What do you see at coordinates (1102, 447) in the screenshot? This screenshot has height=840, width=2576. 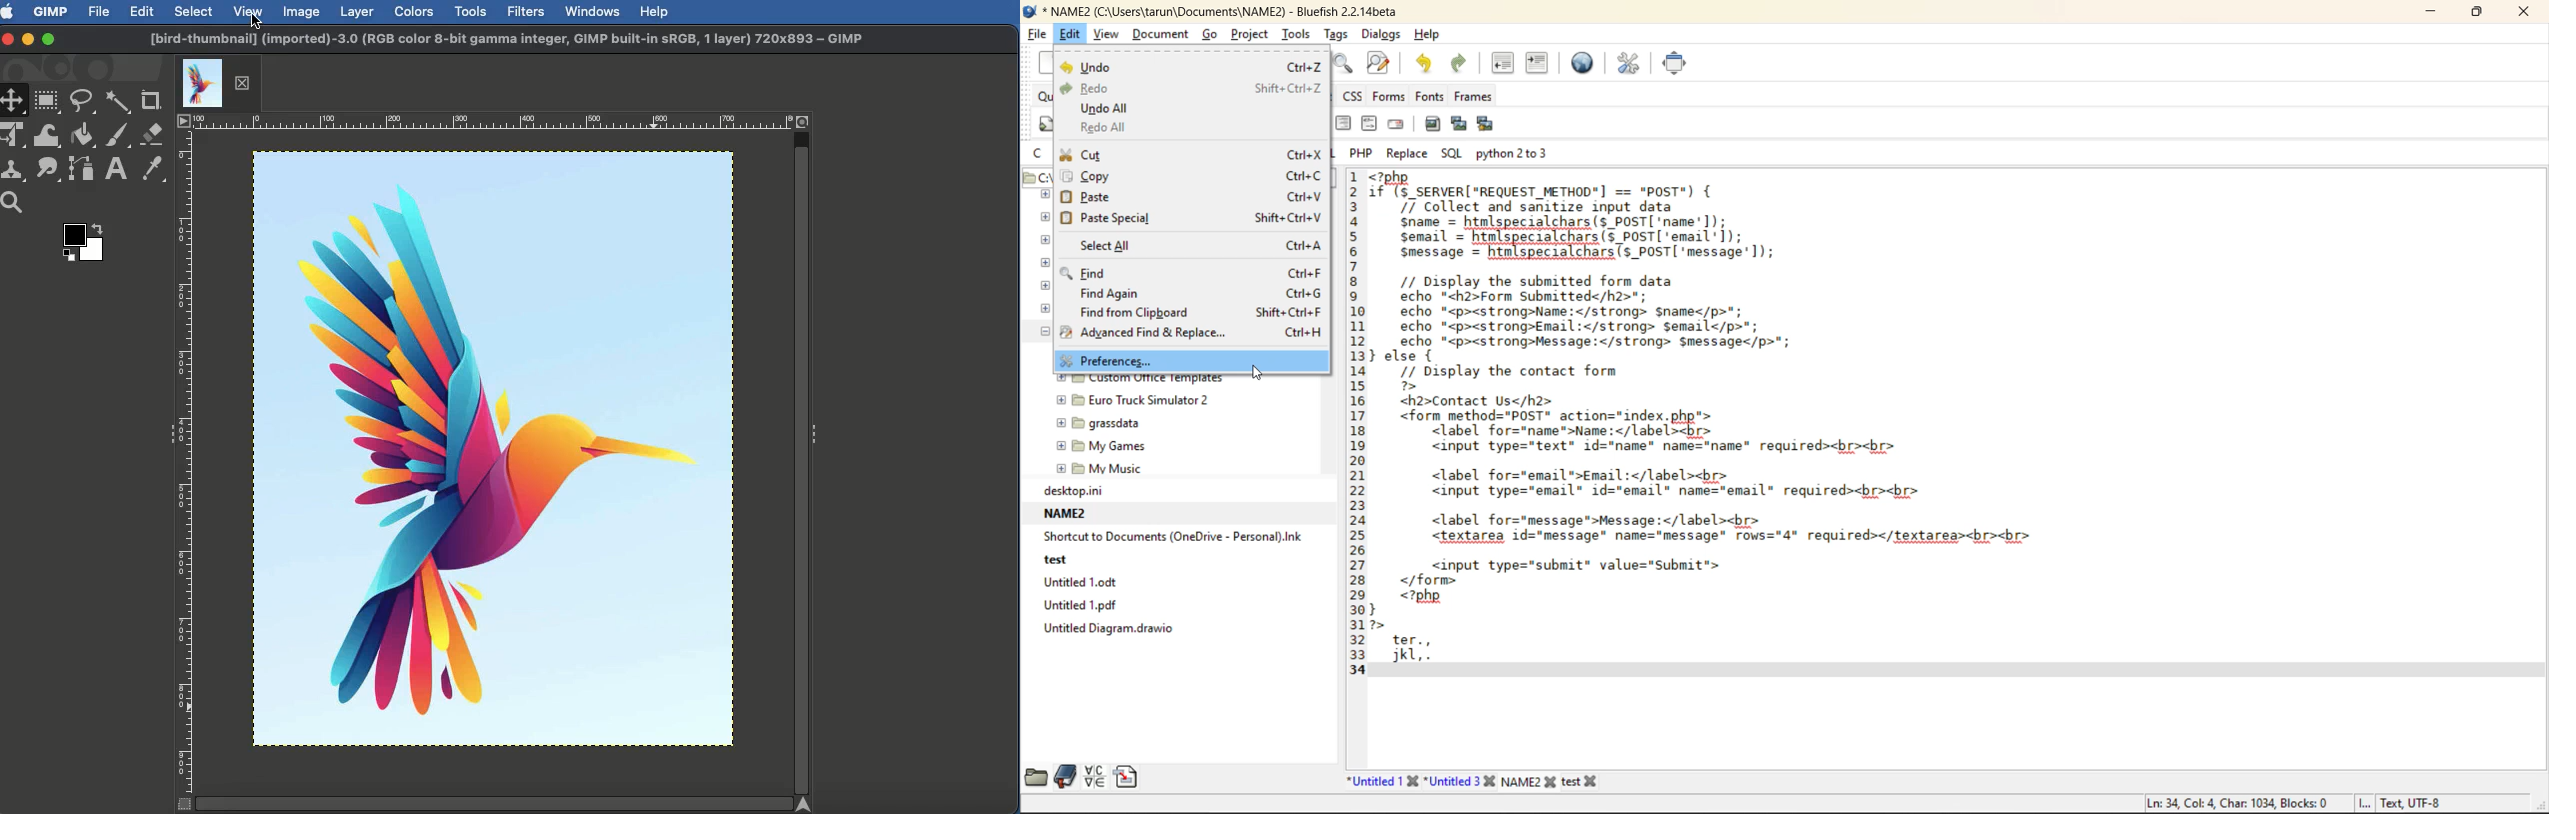 I see `my Games` at bounding box center [1102, 447].